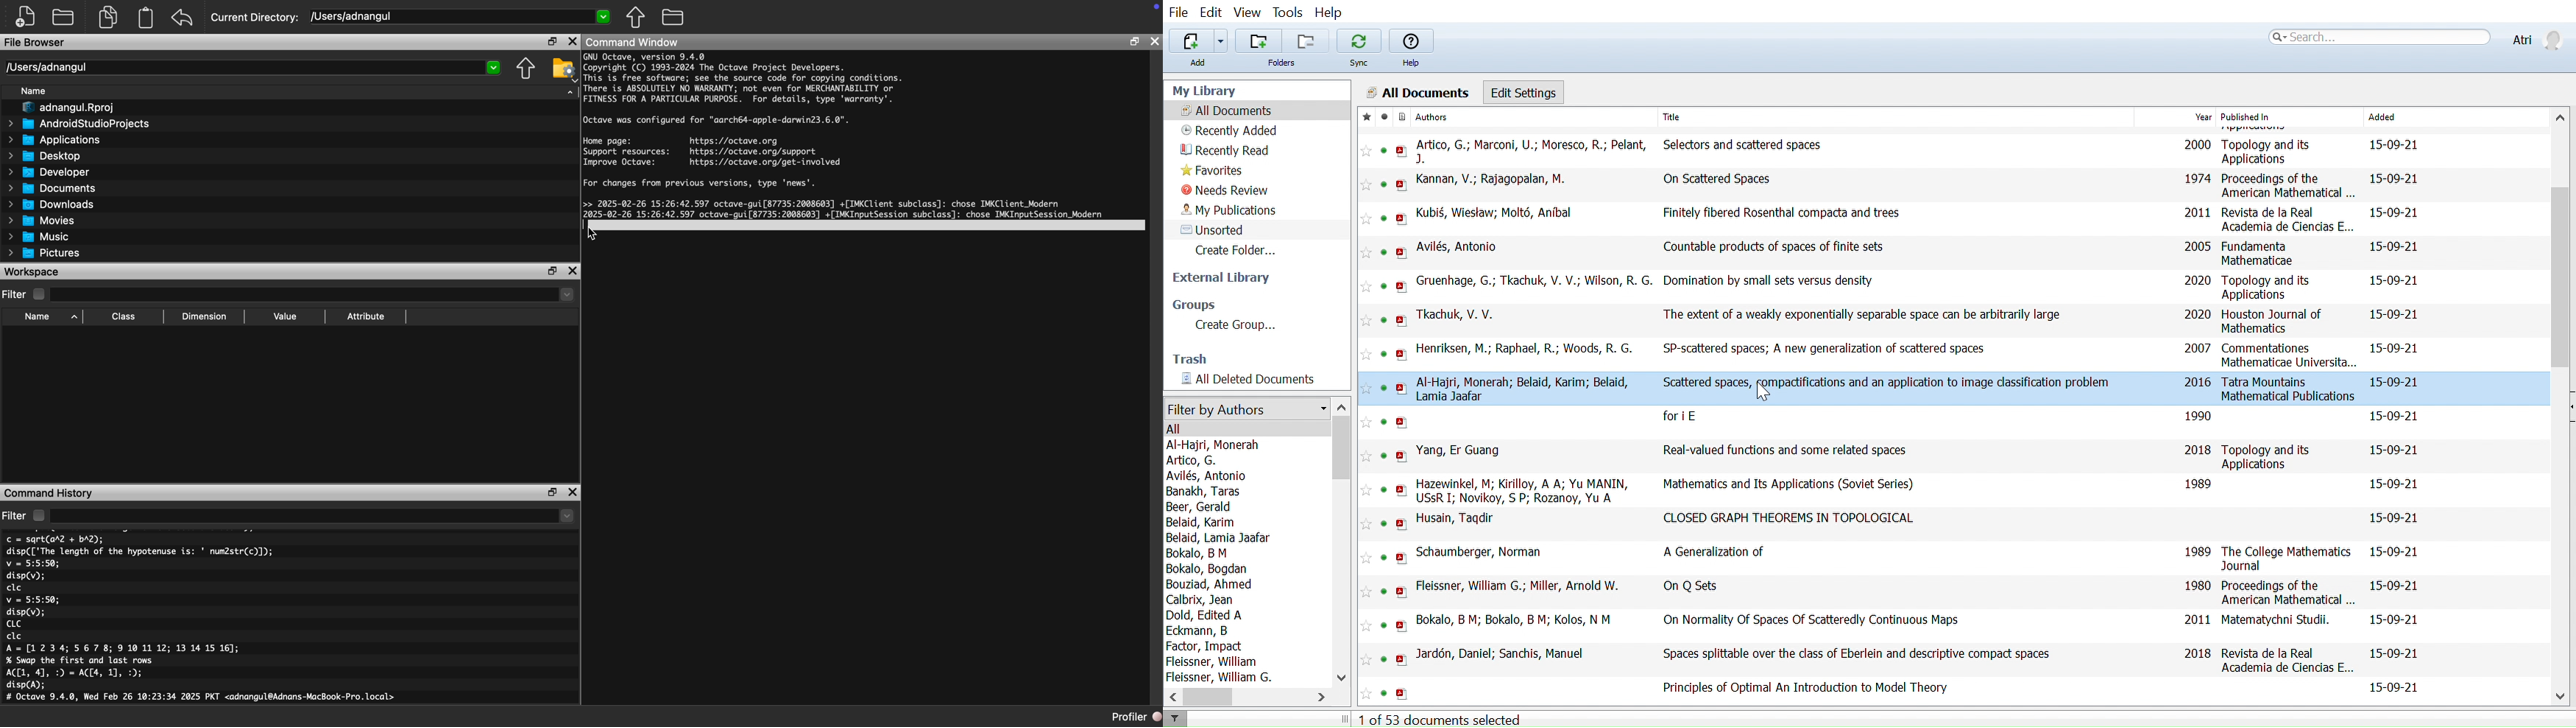 Image resolution: width=2576 pixels, height=728 pixels. What do you see at coordinates (1228, 110) in the screenshot?
I see `All documents` at bounding box center [1228, 110].